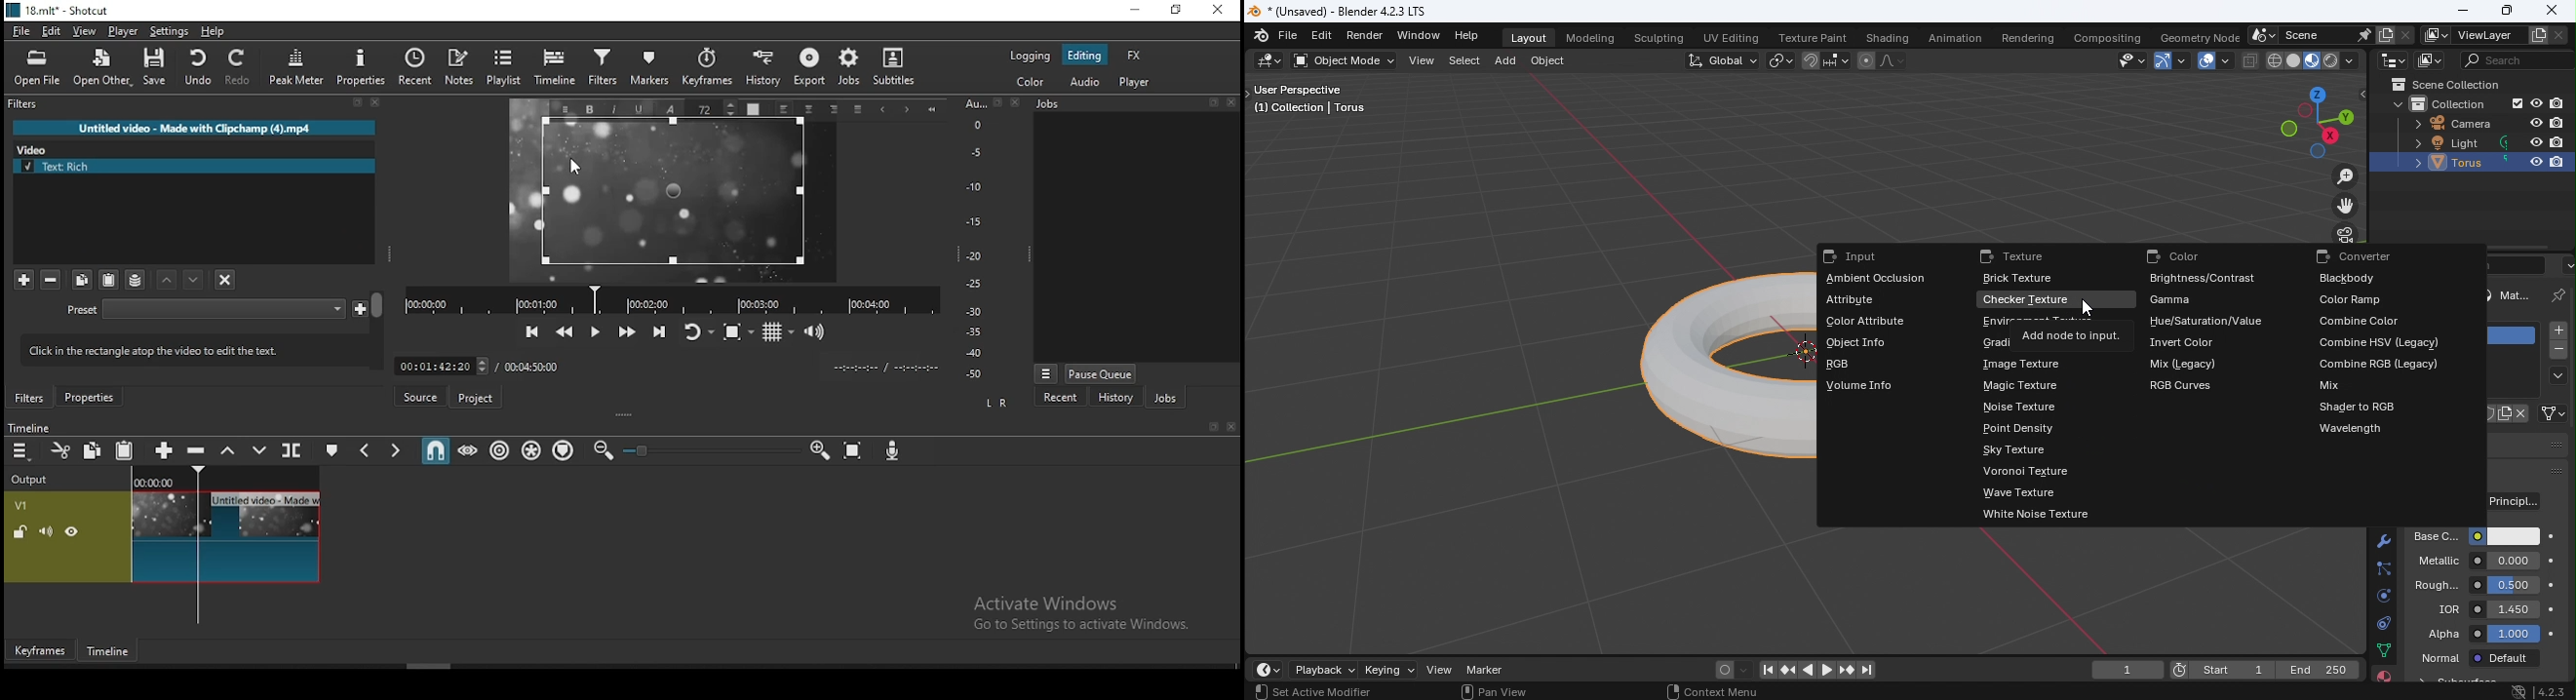 This screenshot has height=700, width=2576. Describe the element at coordinates (739, 332) in the screenshot. I see `toggle zoom` at that location.